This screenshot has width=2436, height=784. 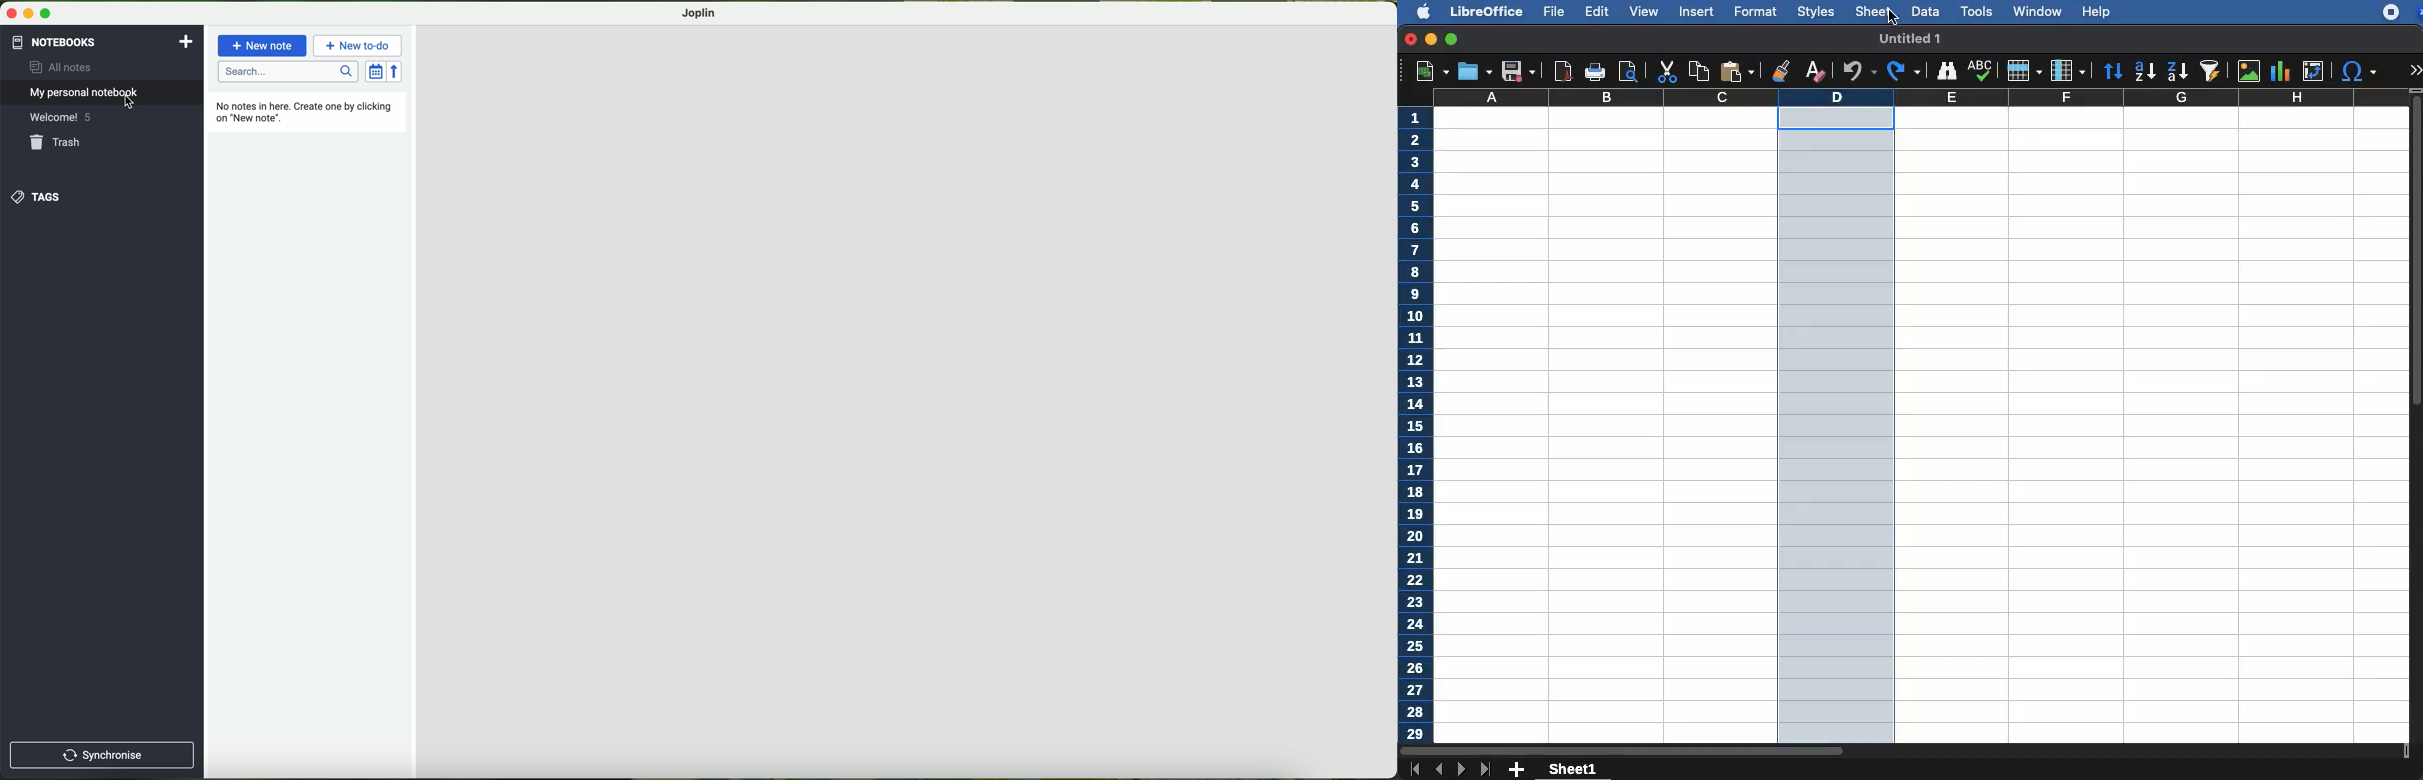 What do you see at coordinates (1517, 72) in the screenshot?
I see `save` at bounding box center [1517, 72].